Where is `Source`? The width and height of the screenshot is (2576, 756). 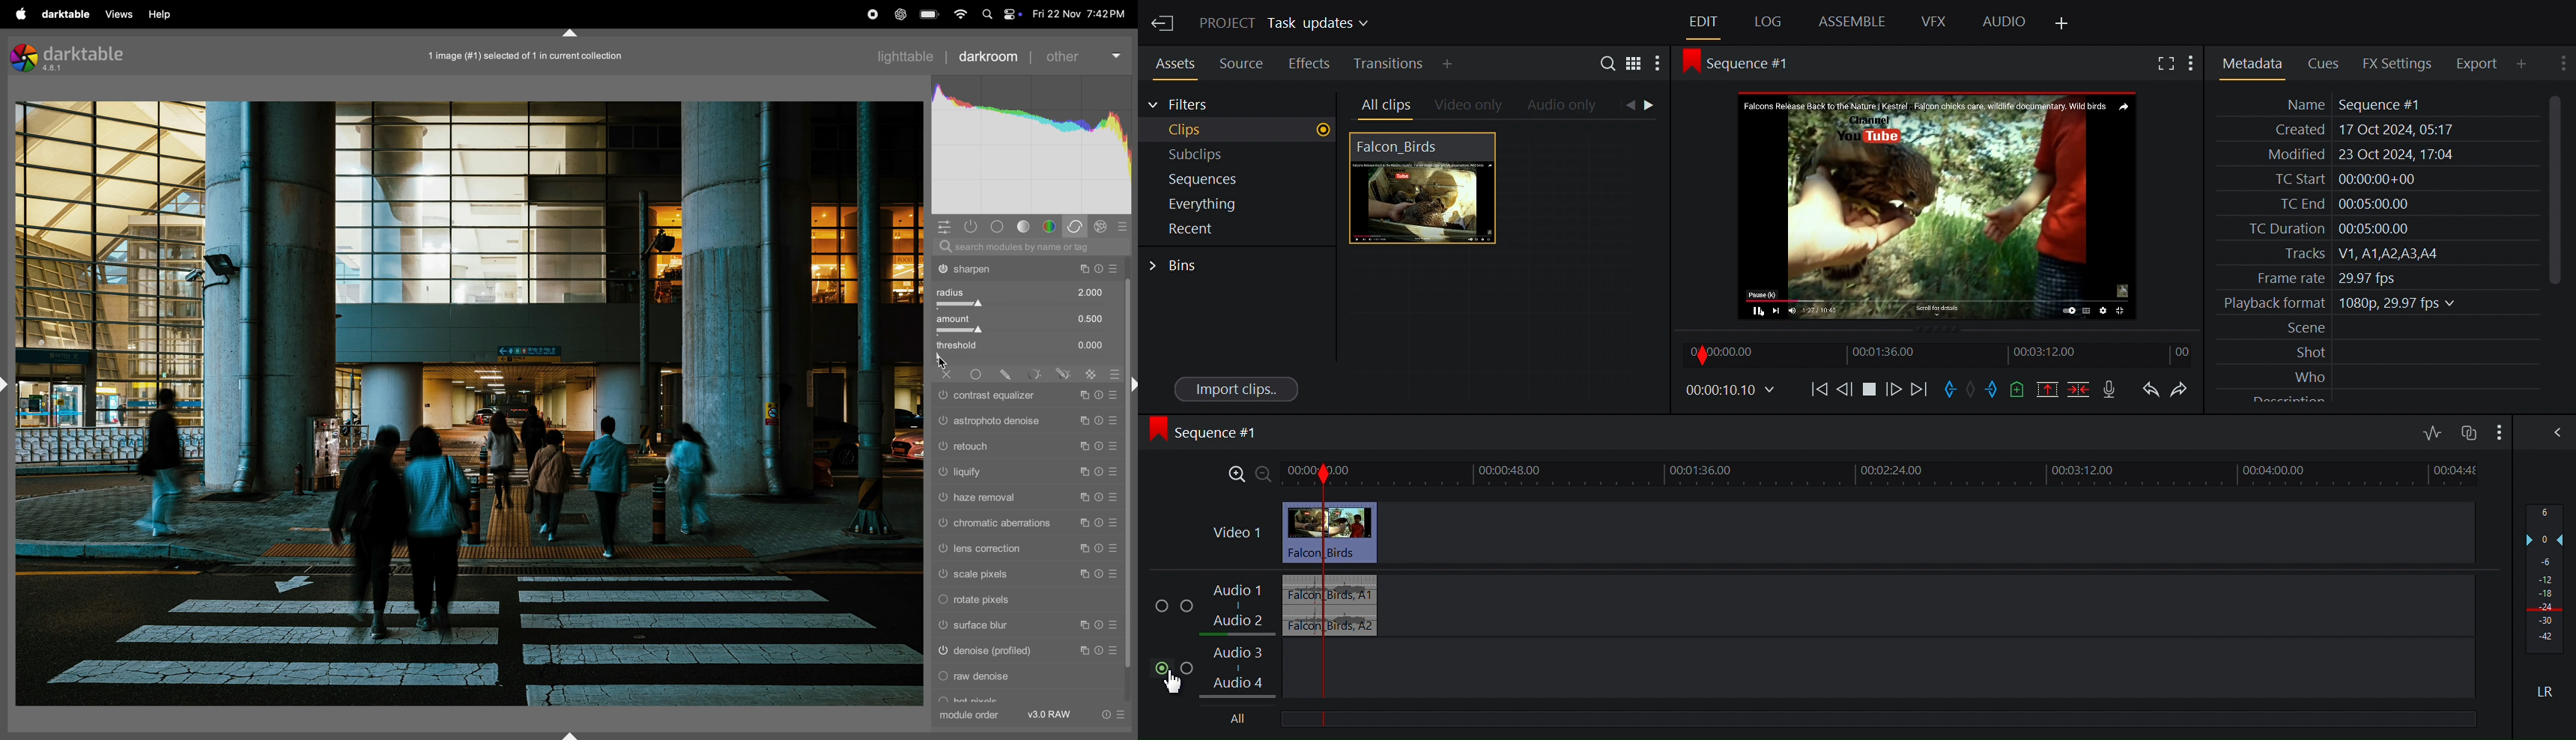
Source is located at coordinates (1242, 61).